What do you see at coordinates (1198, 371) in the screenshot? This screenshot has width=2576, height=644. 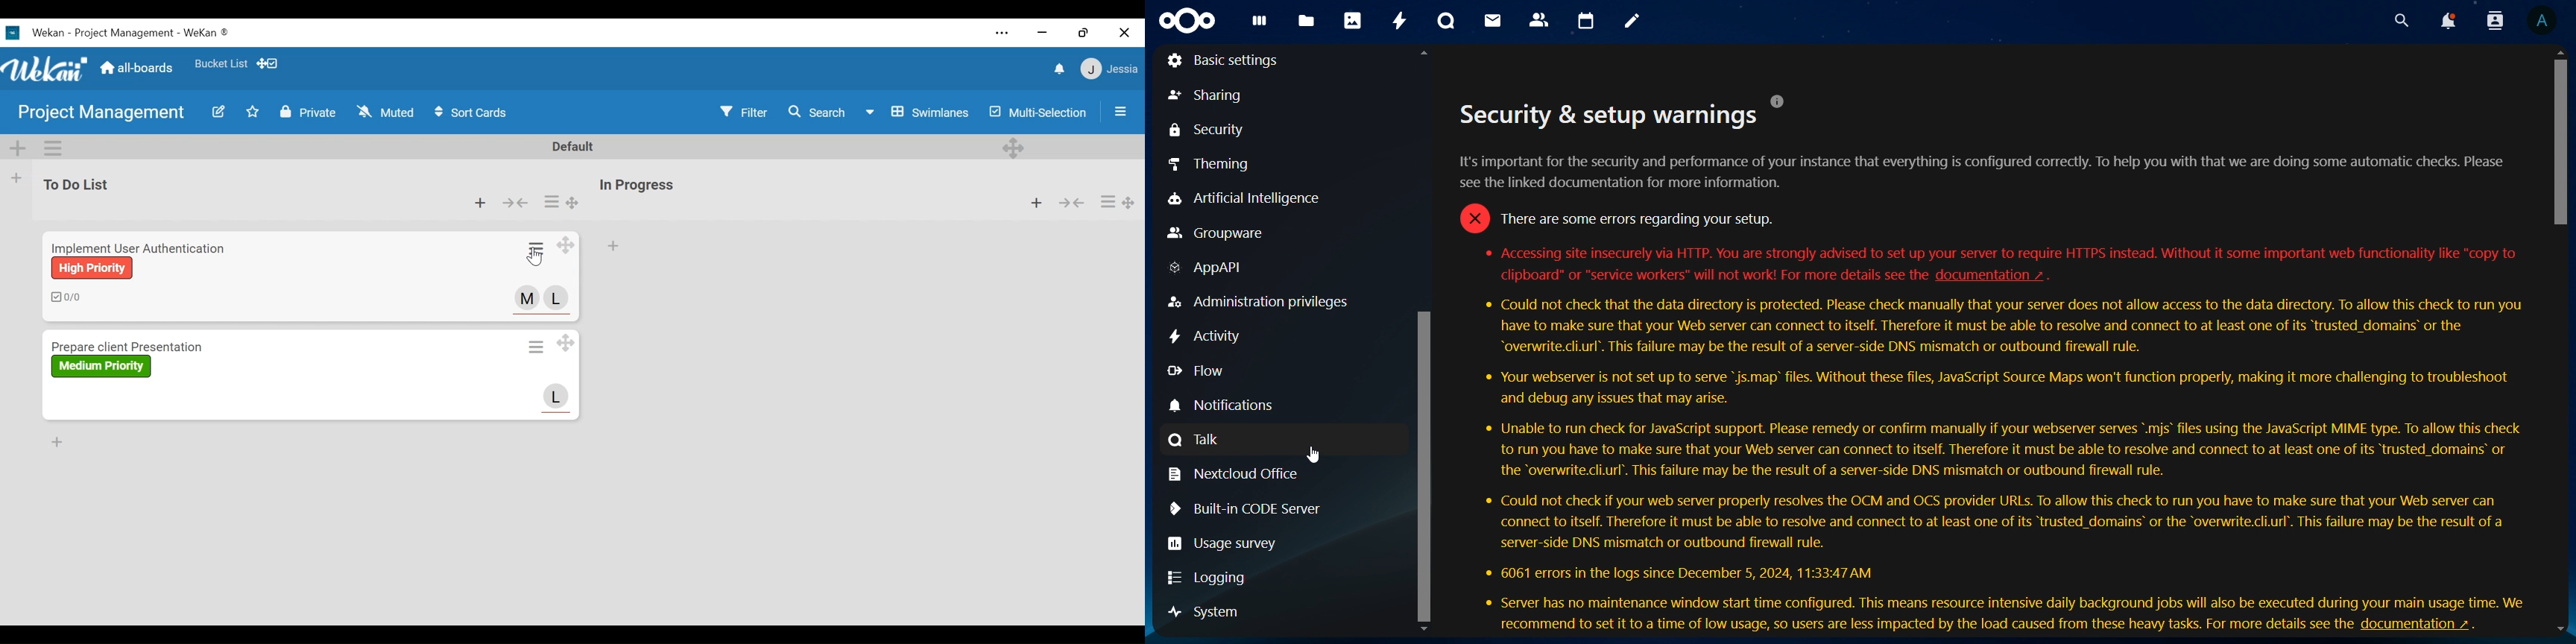 I see `flow` at bounding box center [1198, 371].